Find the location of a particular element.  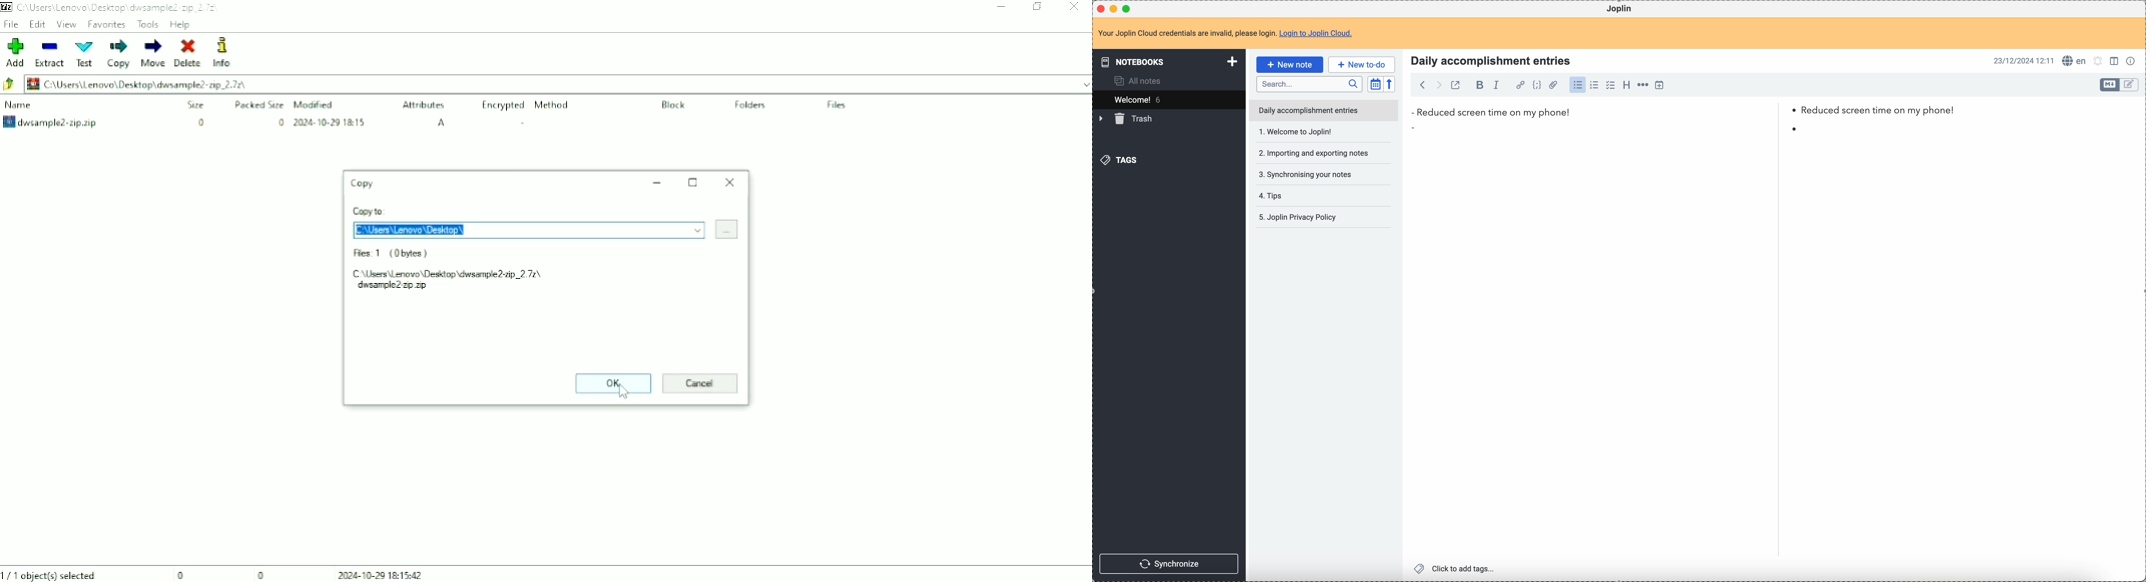

Browse For Folder is located at coordinates (727, 229).